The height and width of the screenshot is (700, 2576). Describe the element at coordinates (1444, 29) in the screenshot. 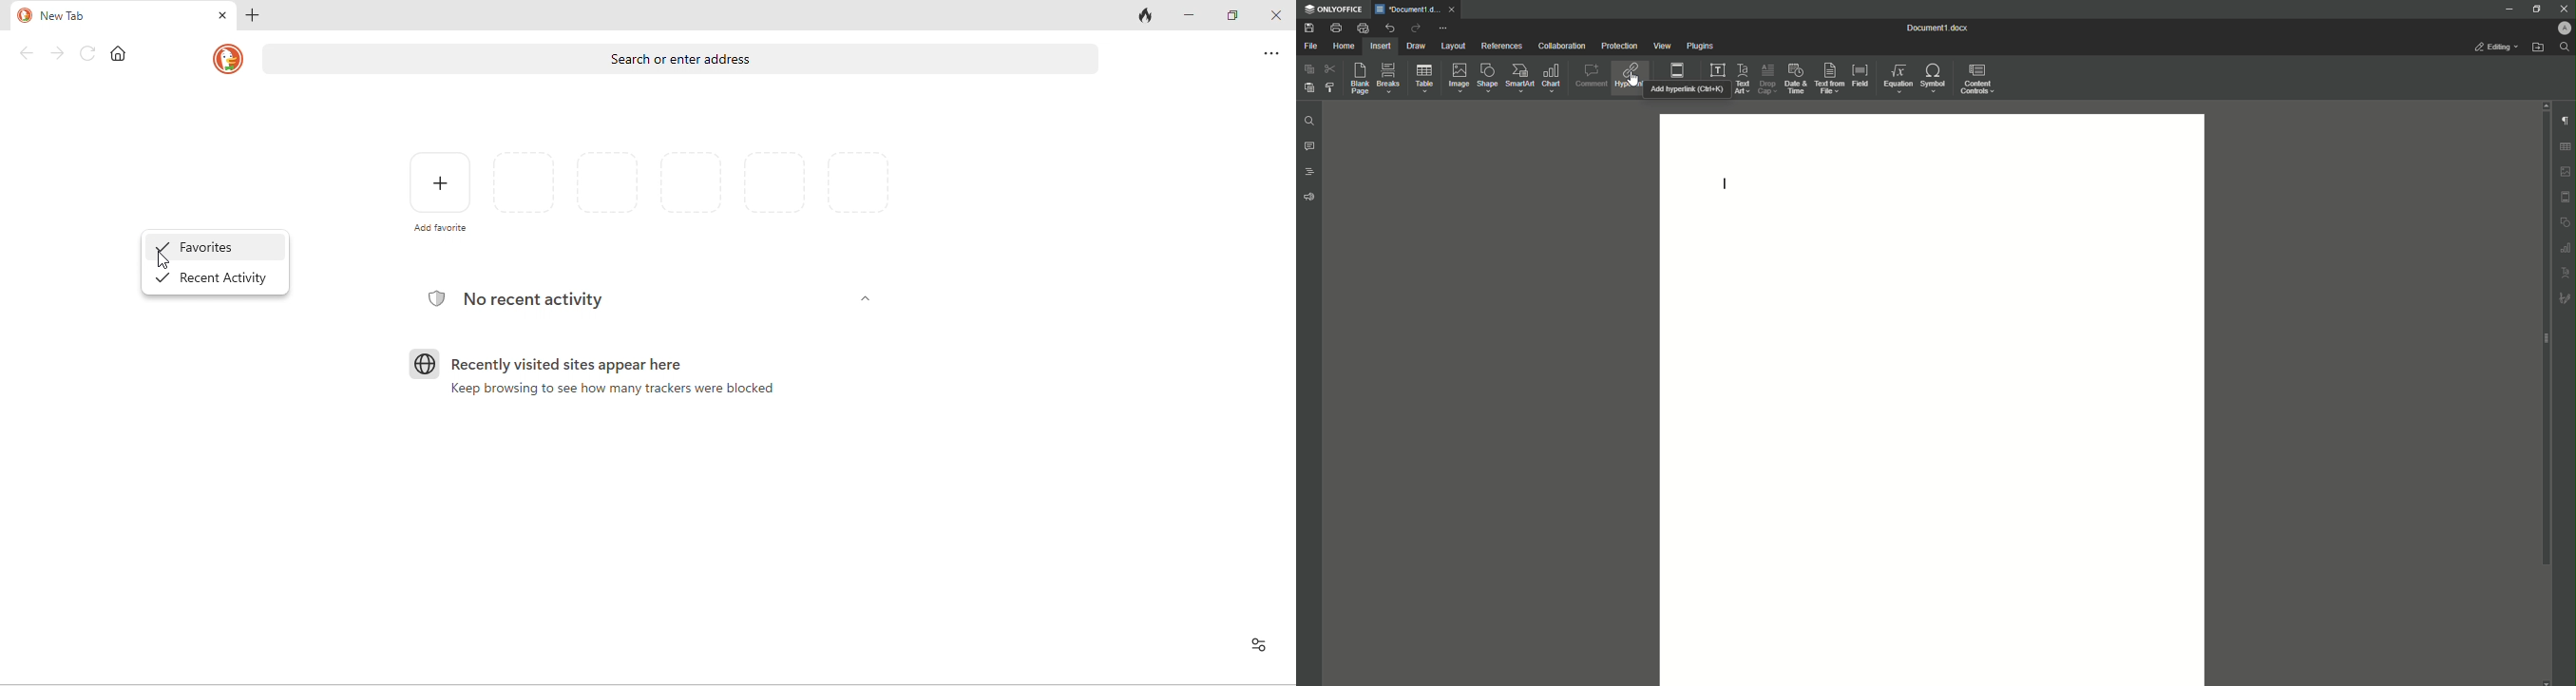

I see `More Options` at that location.